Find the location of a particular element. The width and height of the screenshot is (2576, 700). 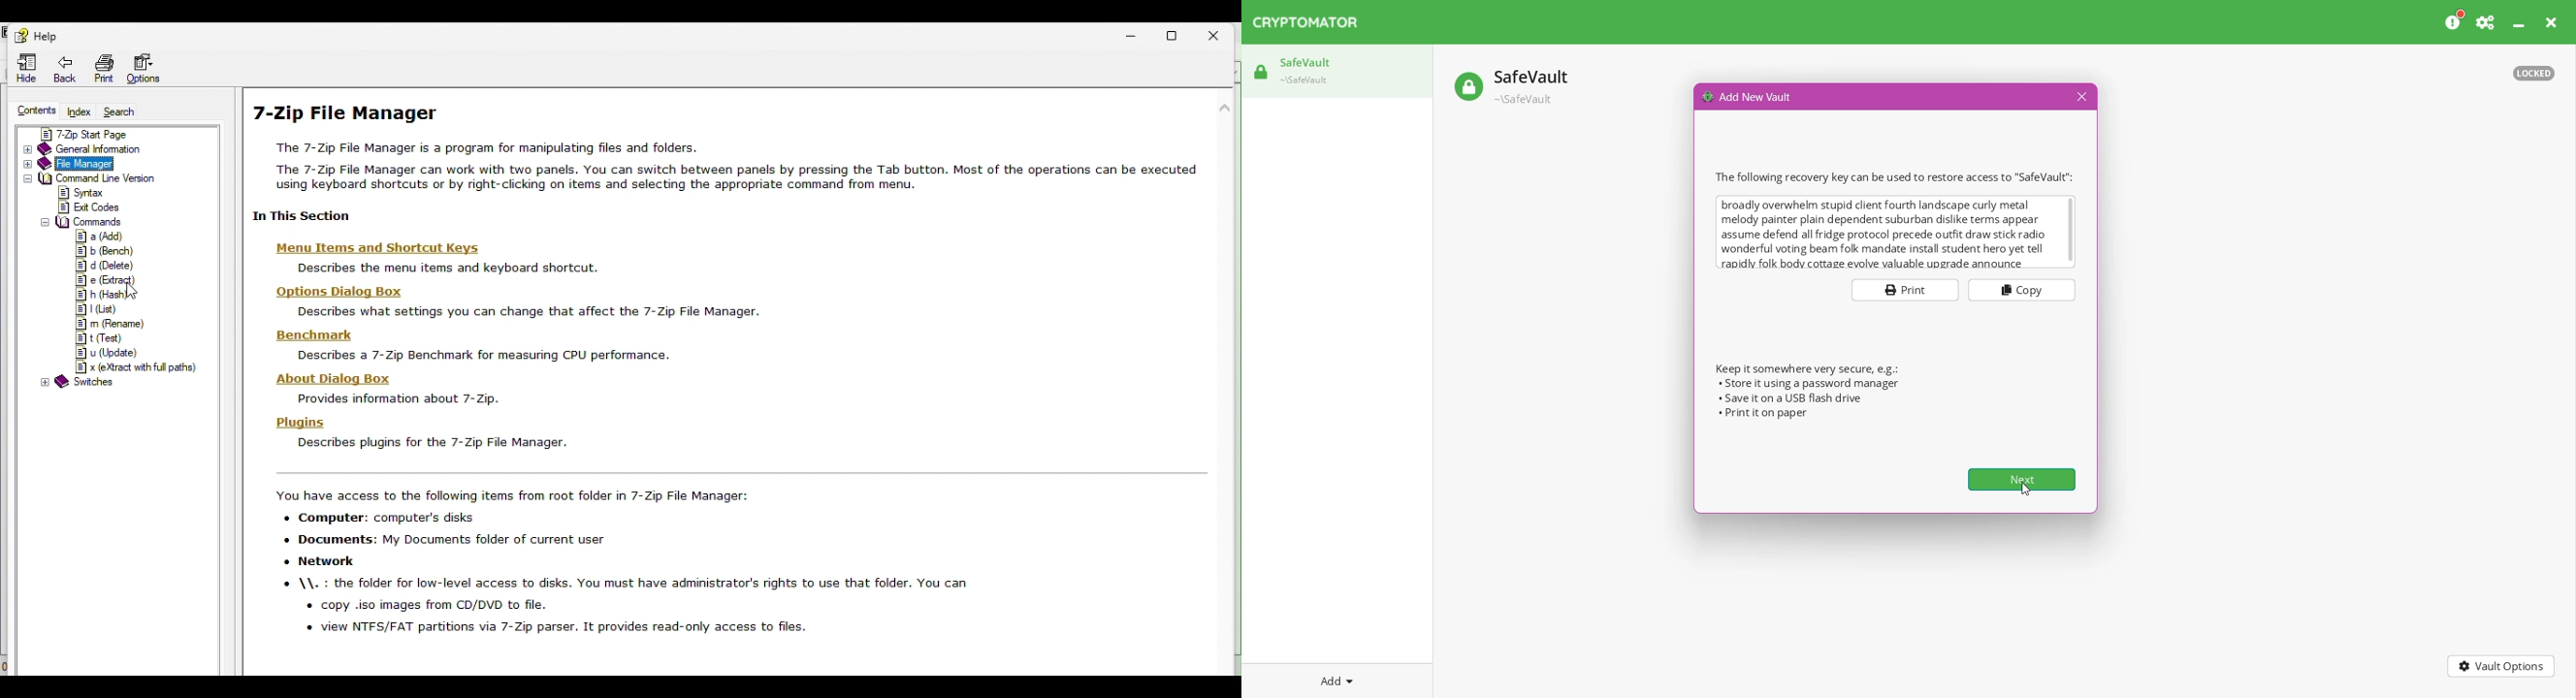

menu items and shortcut keys is located at coordinates (436, 257).